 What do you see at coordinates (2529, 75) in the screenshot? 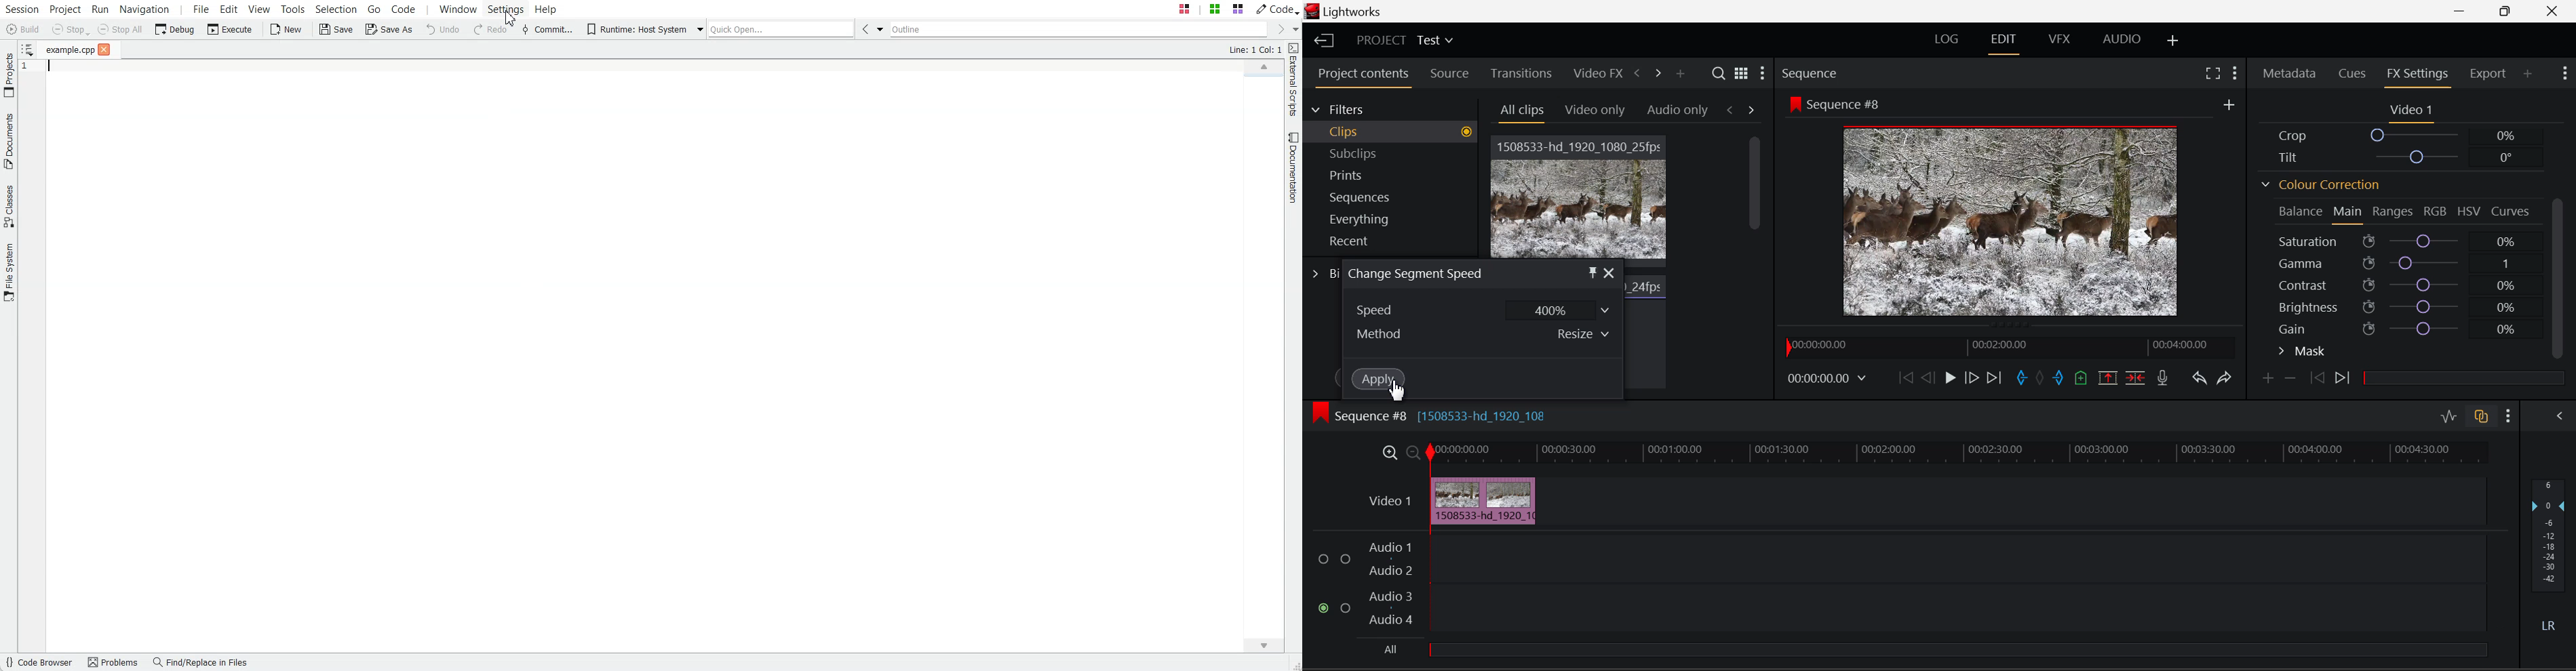
I see `Add Panel` at bounding box center [2529, 75].